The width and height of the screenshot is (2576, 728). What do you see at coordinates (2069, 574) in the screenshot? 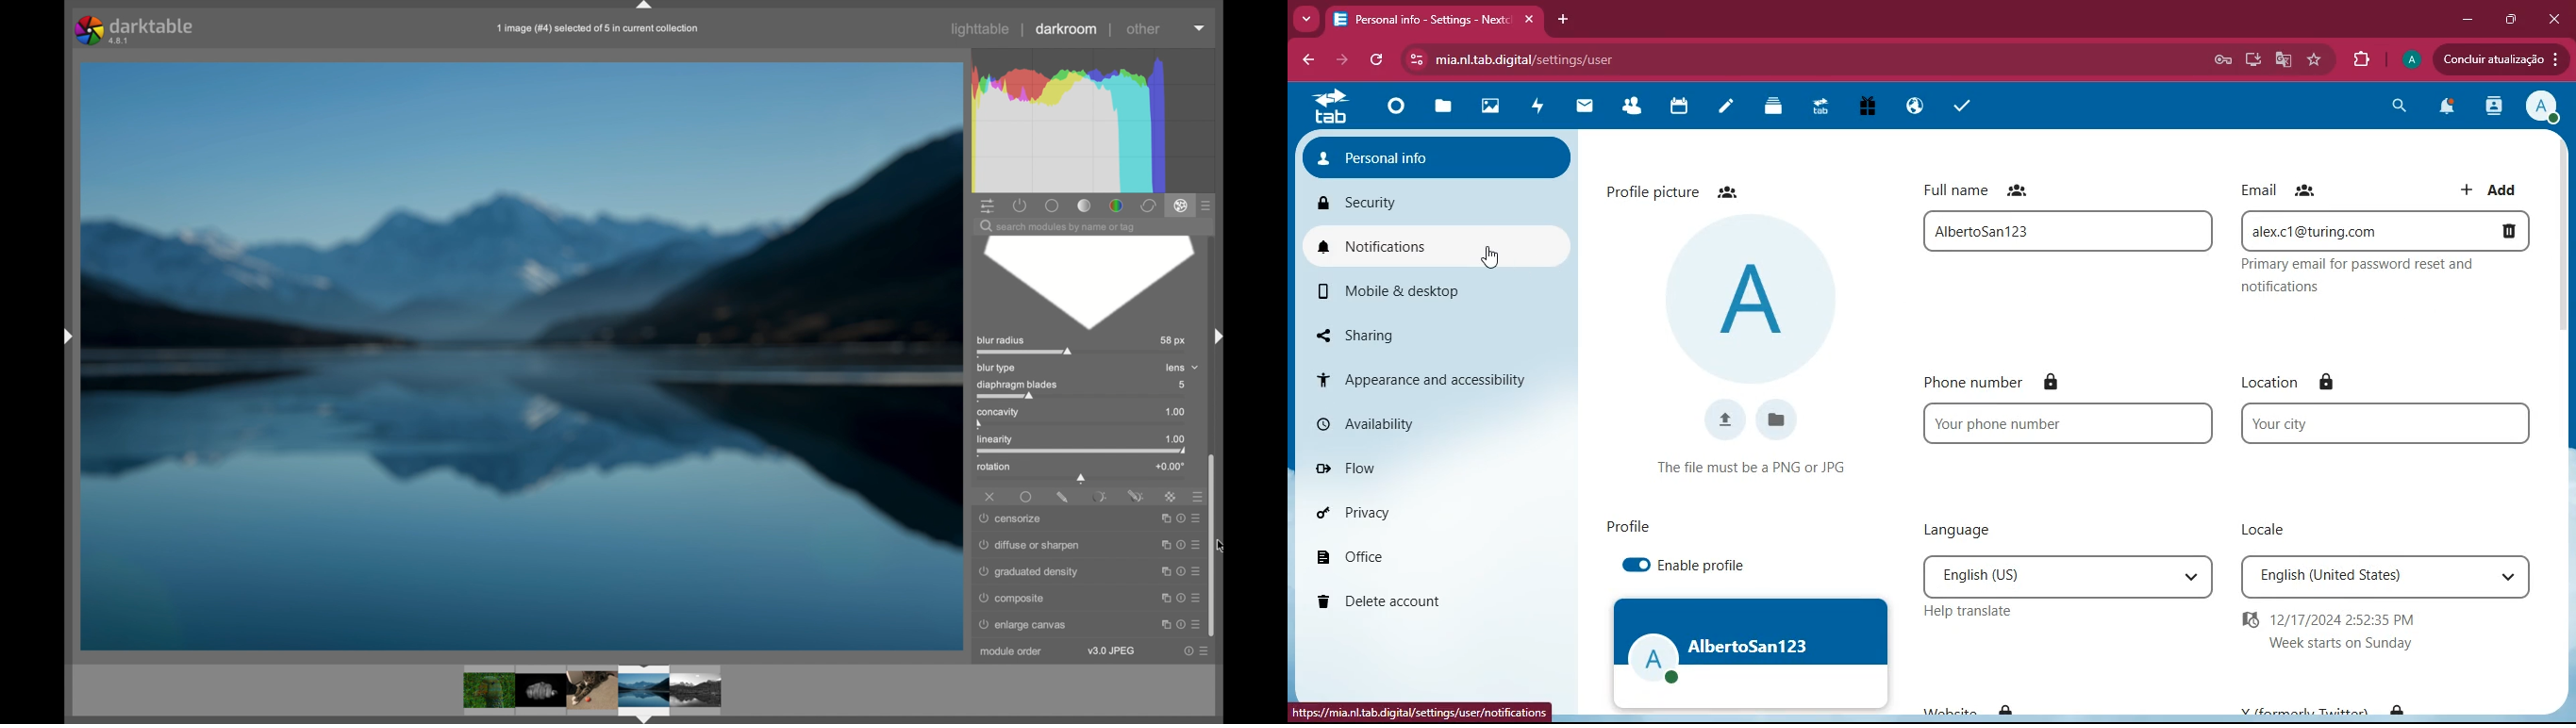
I see `language` at bounding box center [2069, 574].